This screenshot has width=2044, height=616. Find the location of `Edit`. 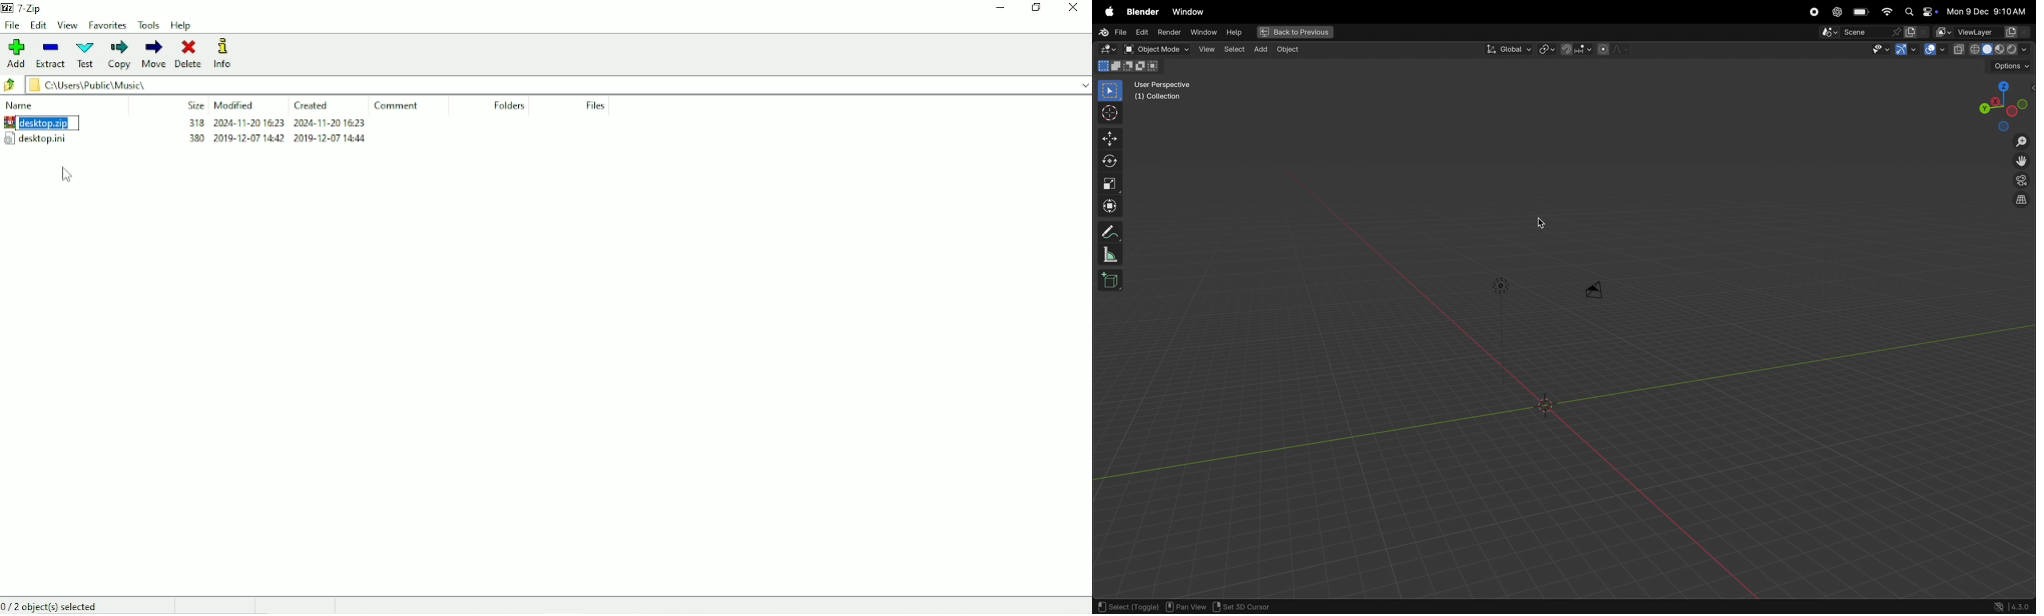

Edit is located at coordinates (40, 26).